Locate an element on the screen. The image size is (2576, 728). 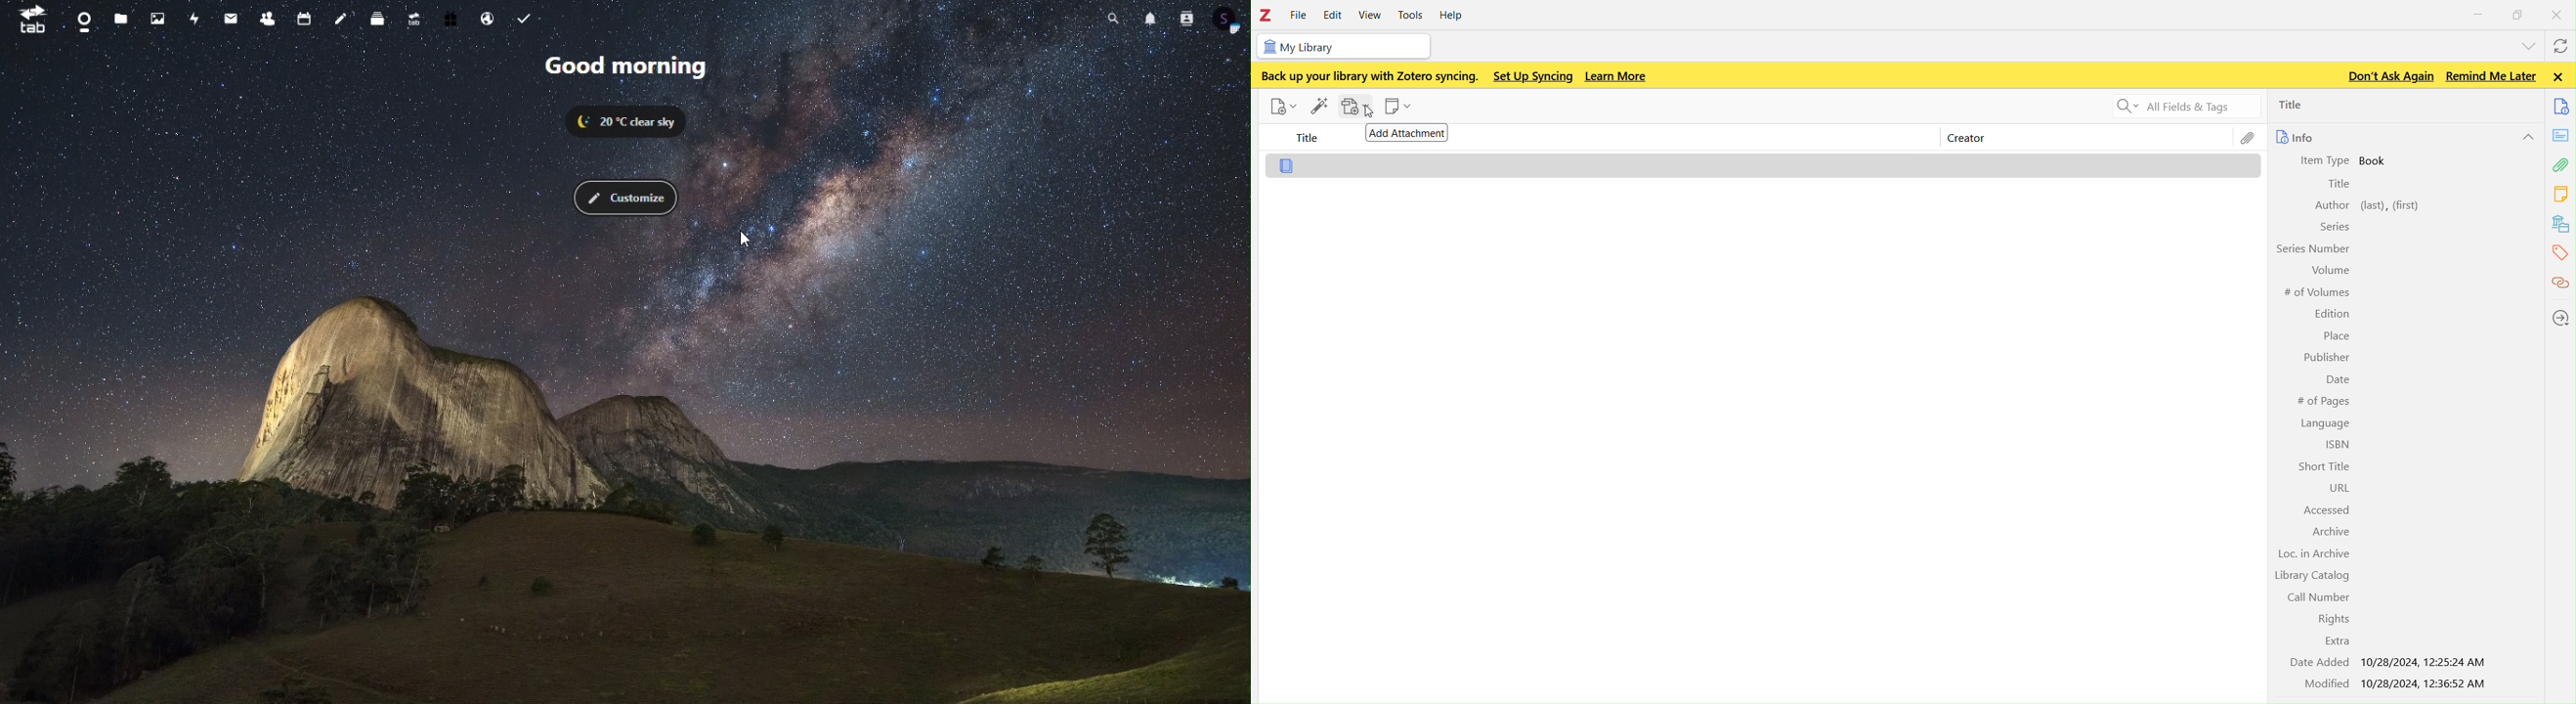
profile is located at coordinates (1226, 19).